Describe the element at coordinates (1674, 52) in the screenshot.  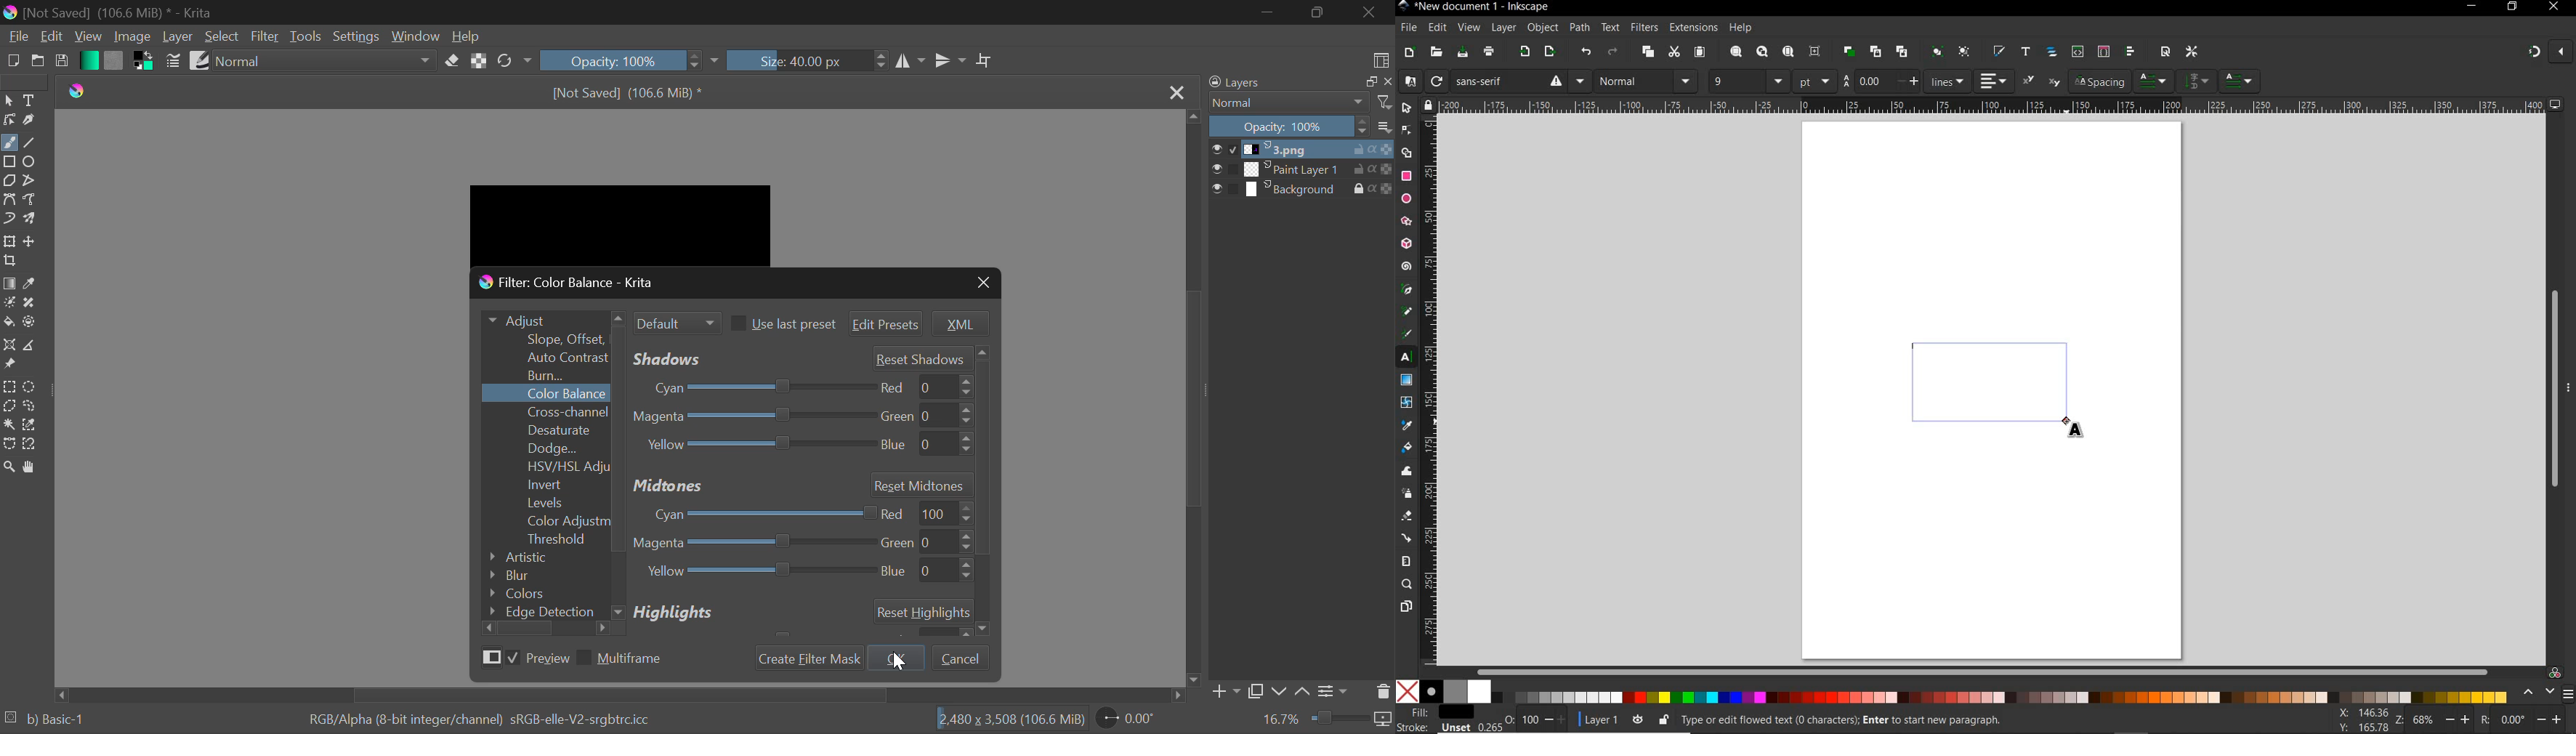
I see `cut` at that location.